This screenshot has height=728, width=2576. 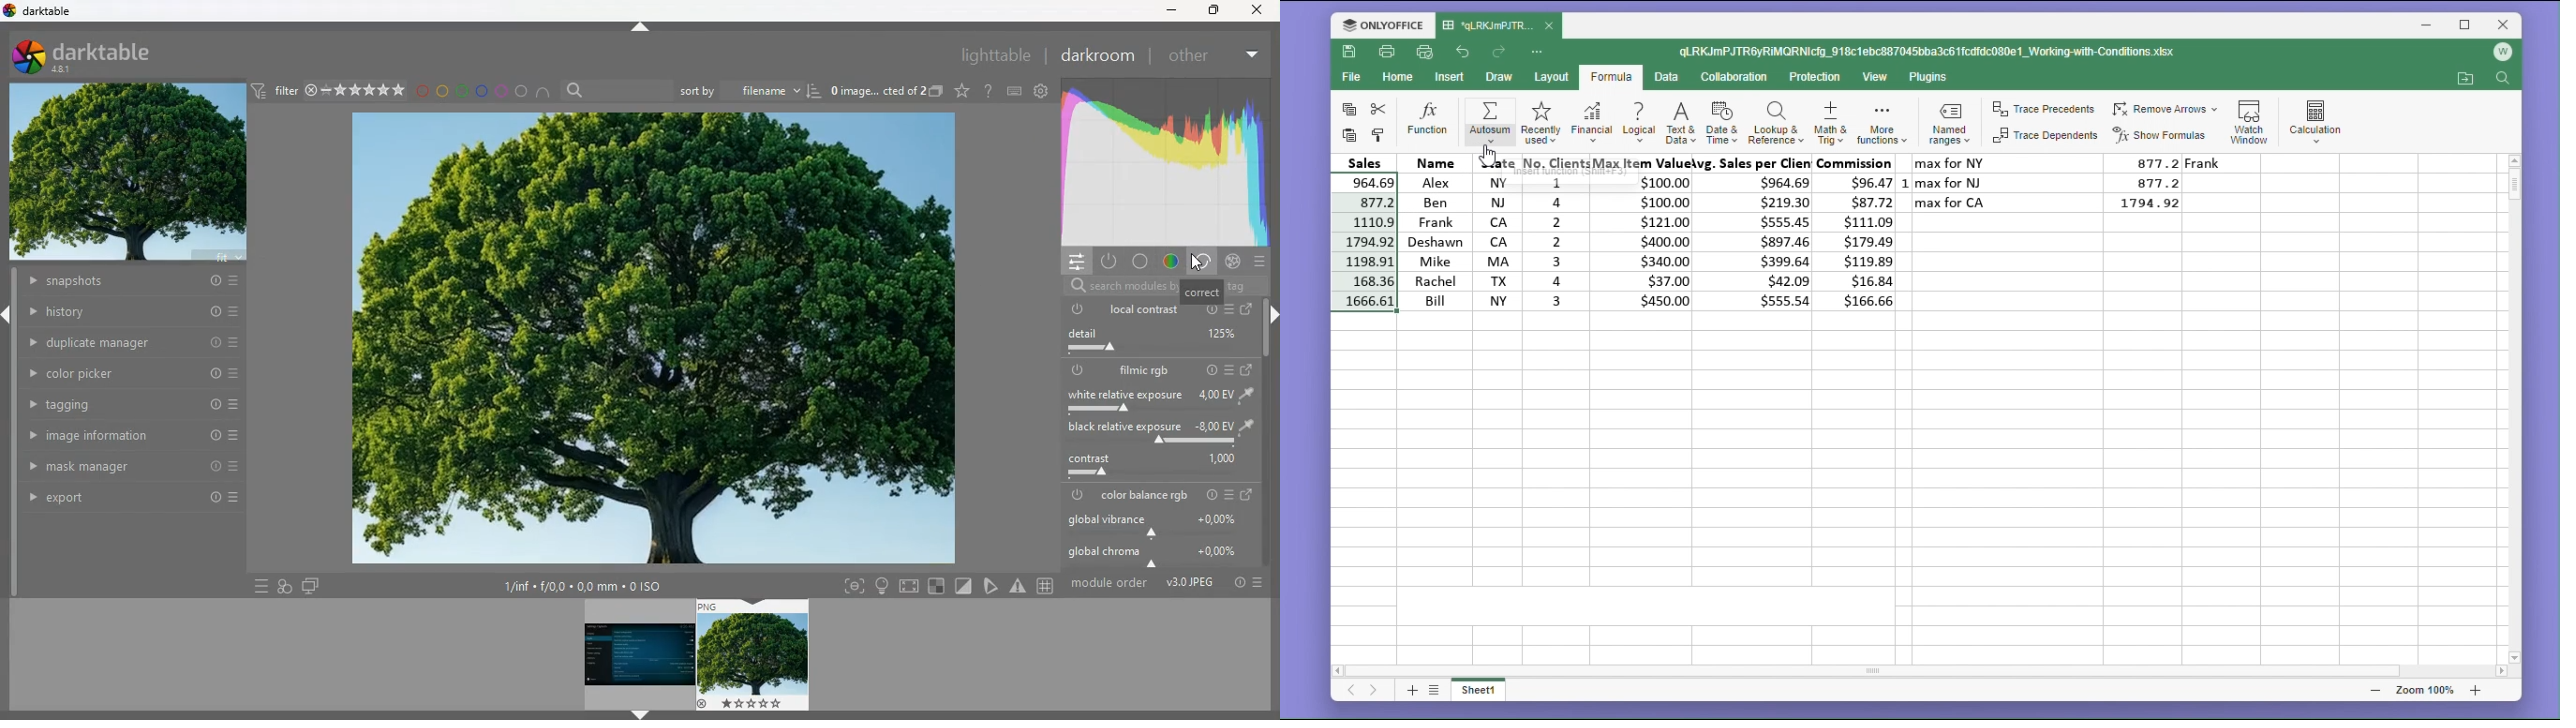 What do you see at coordinates (1350, 693) in the screenshot?
I see `previous sheet` at bounding box center [1350, 693].